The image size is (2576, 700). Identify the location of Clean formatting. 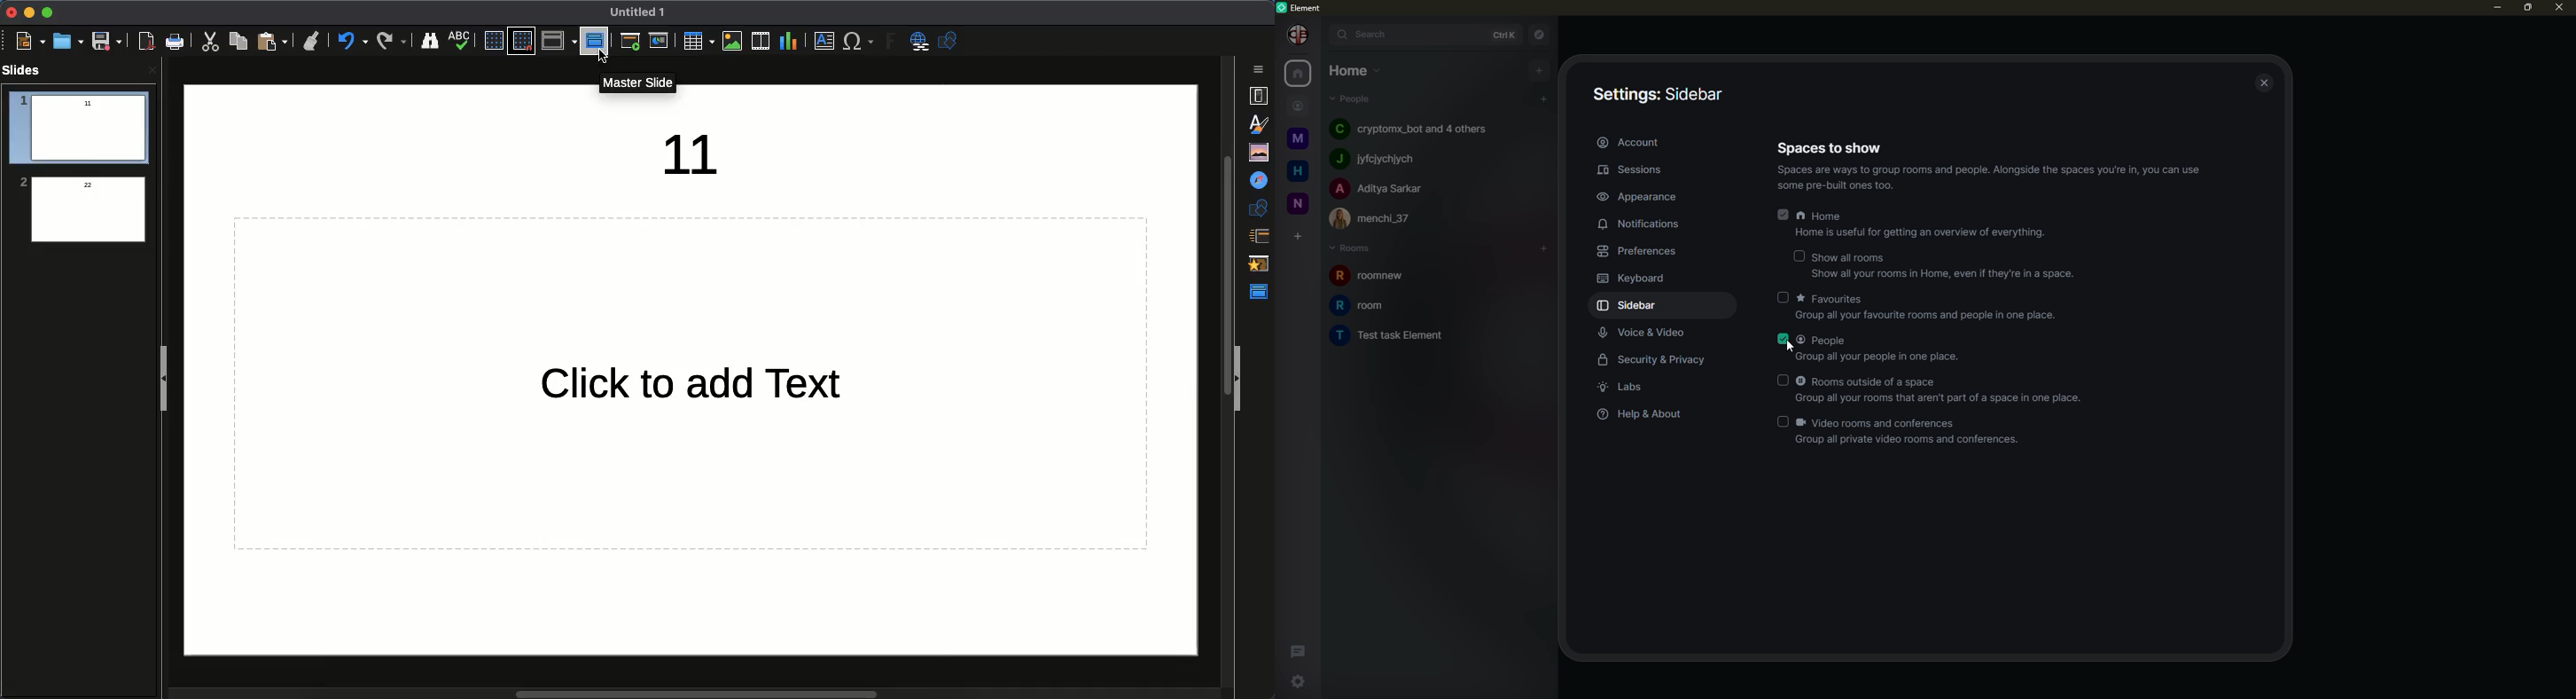
(311, 41).